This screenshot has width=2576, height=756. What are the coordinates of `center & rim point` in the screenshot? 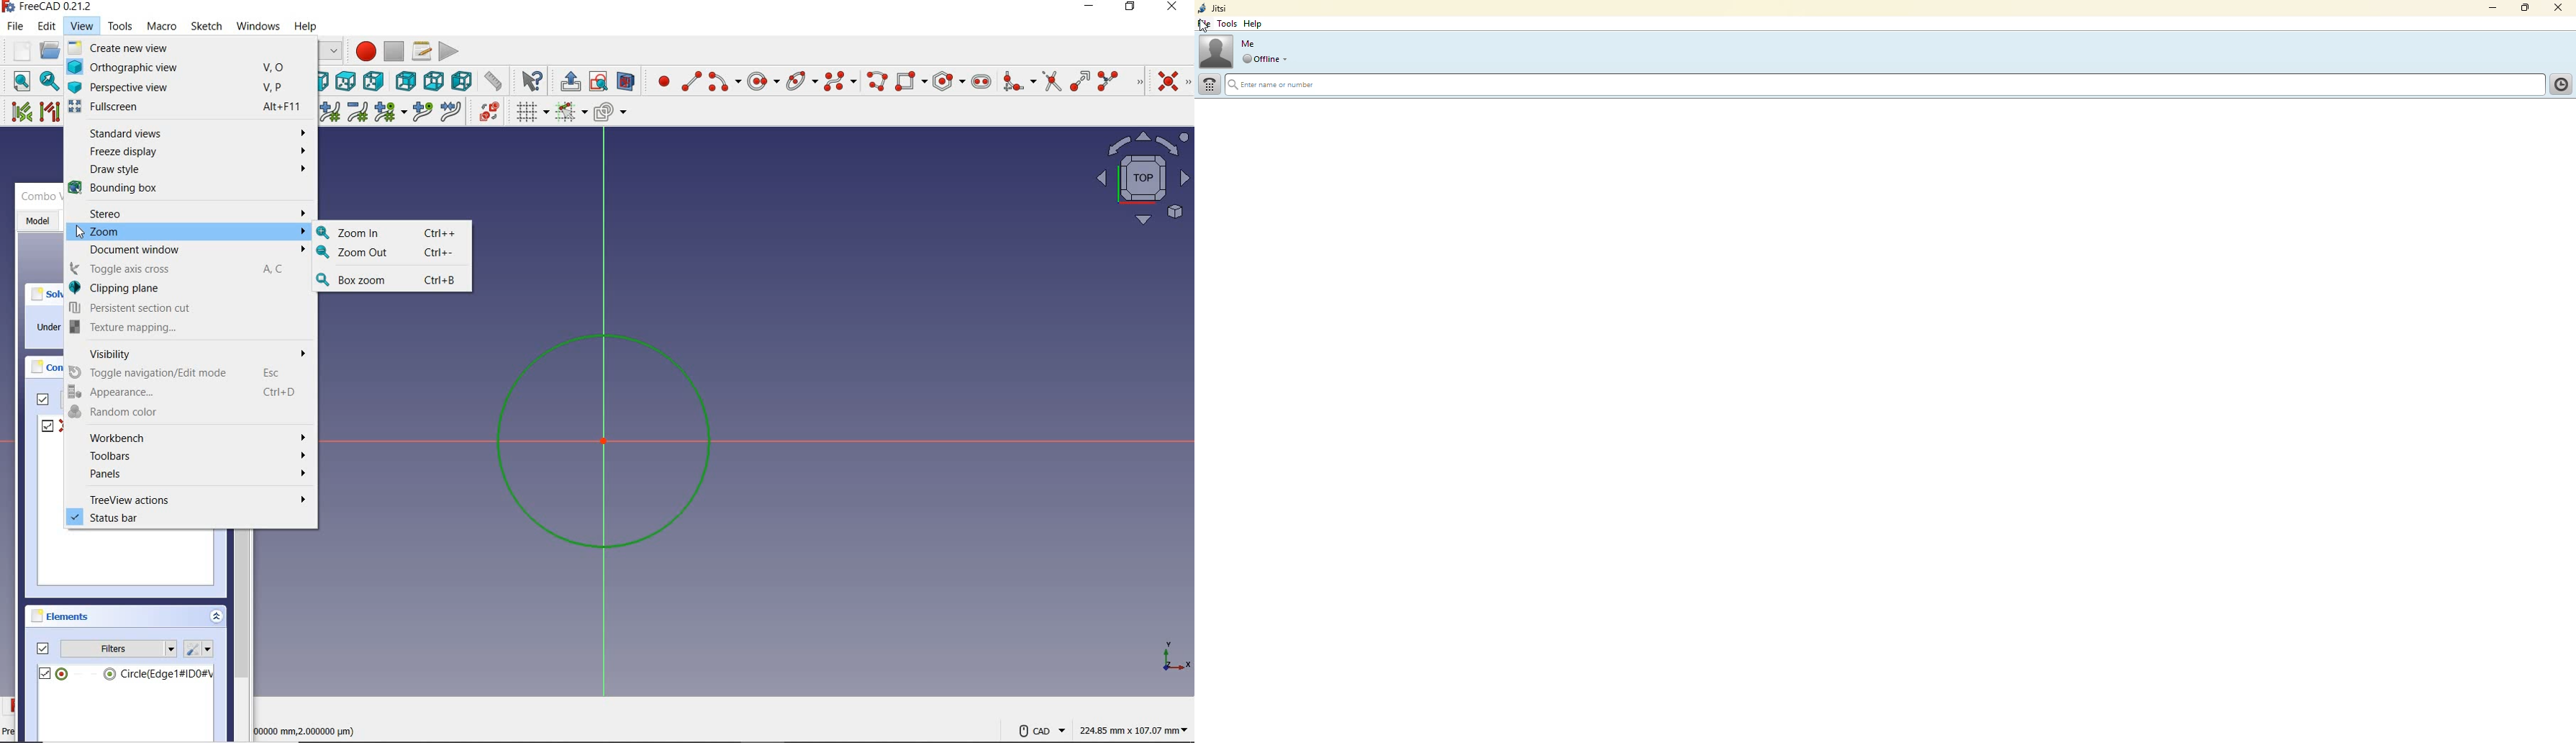 It's located at (764, 83).